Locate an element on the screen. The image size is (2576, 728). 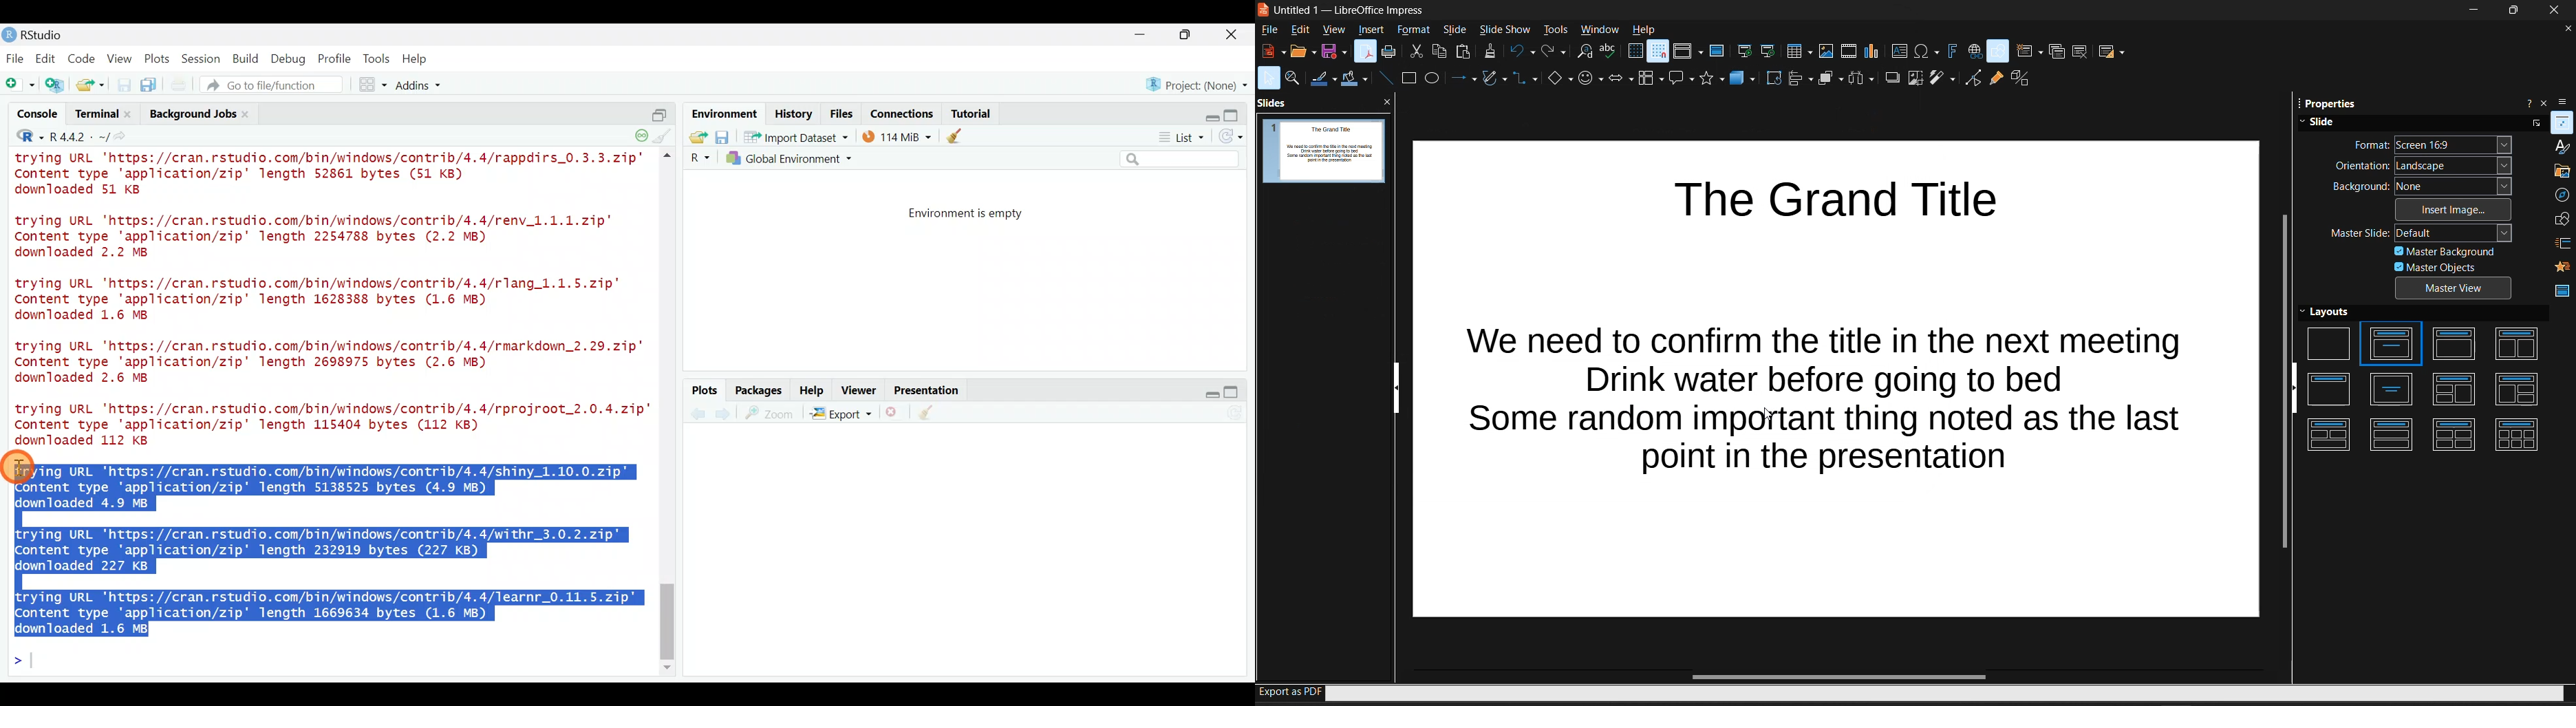
start from first slide is located at coordinates (1746, 50).